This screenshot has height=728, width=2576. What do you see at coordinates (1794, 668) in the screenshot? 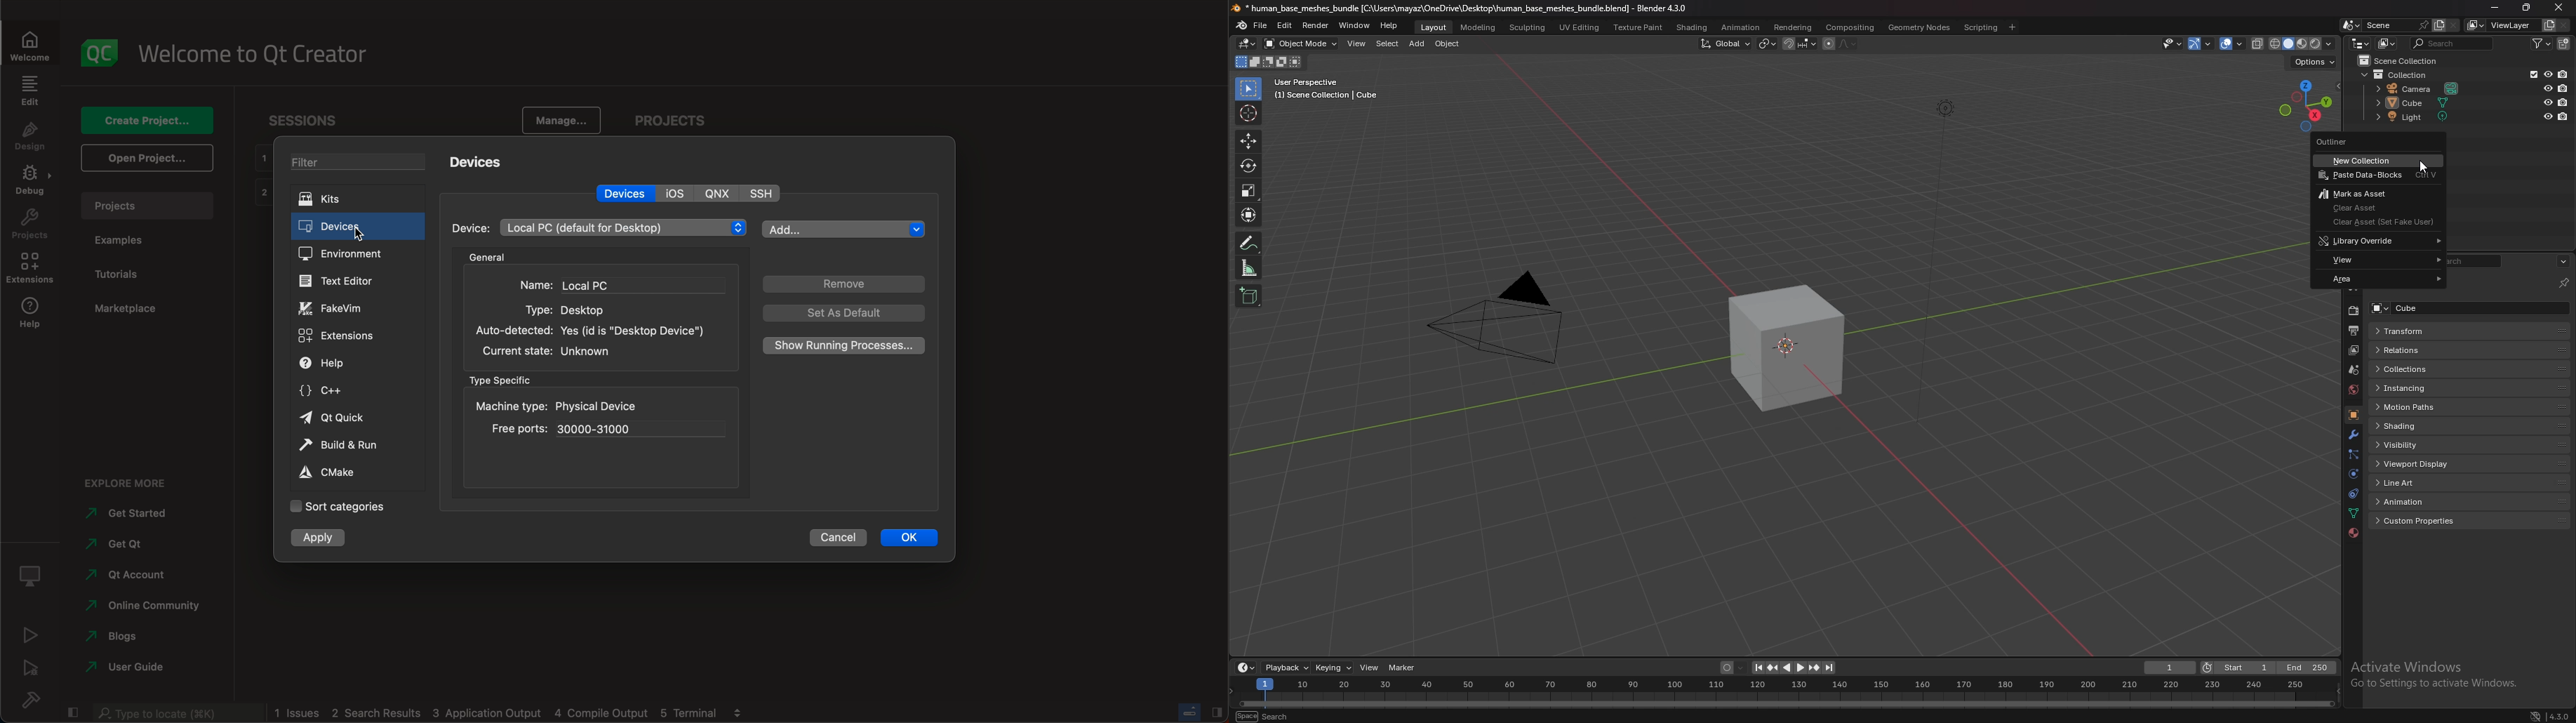
I see `play animation` at bounding box center [1794, 668].